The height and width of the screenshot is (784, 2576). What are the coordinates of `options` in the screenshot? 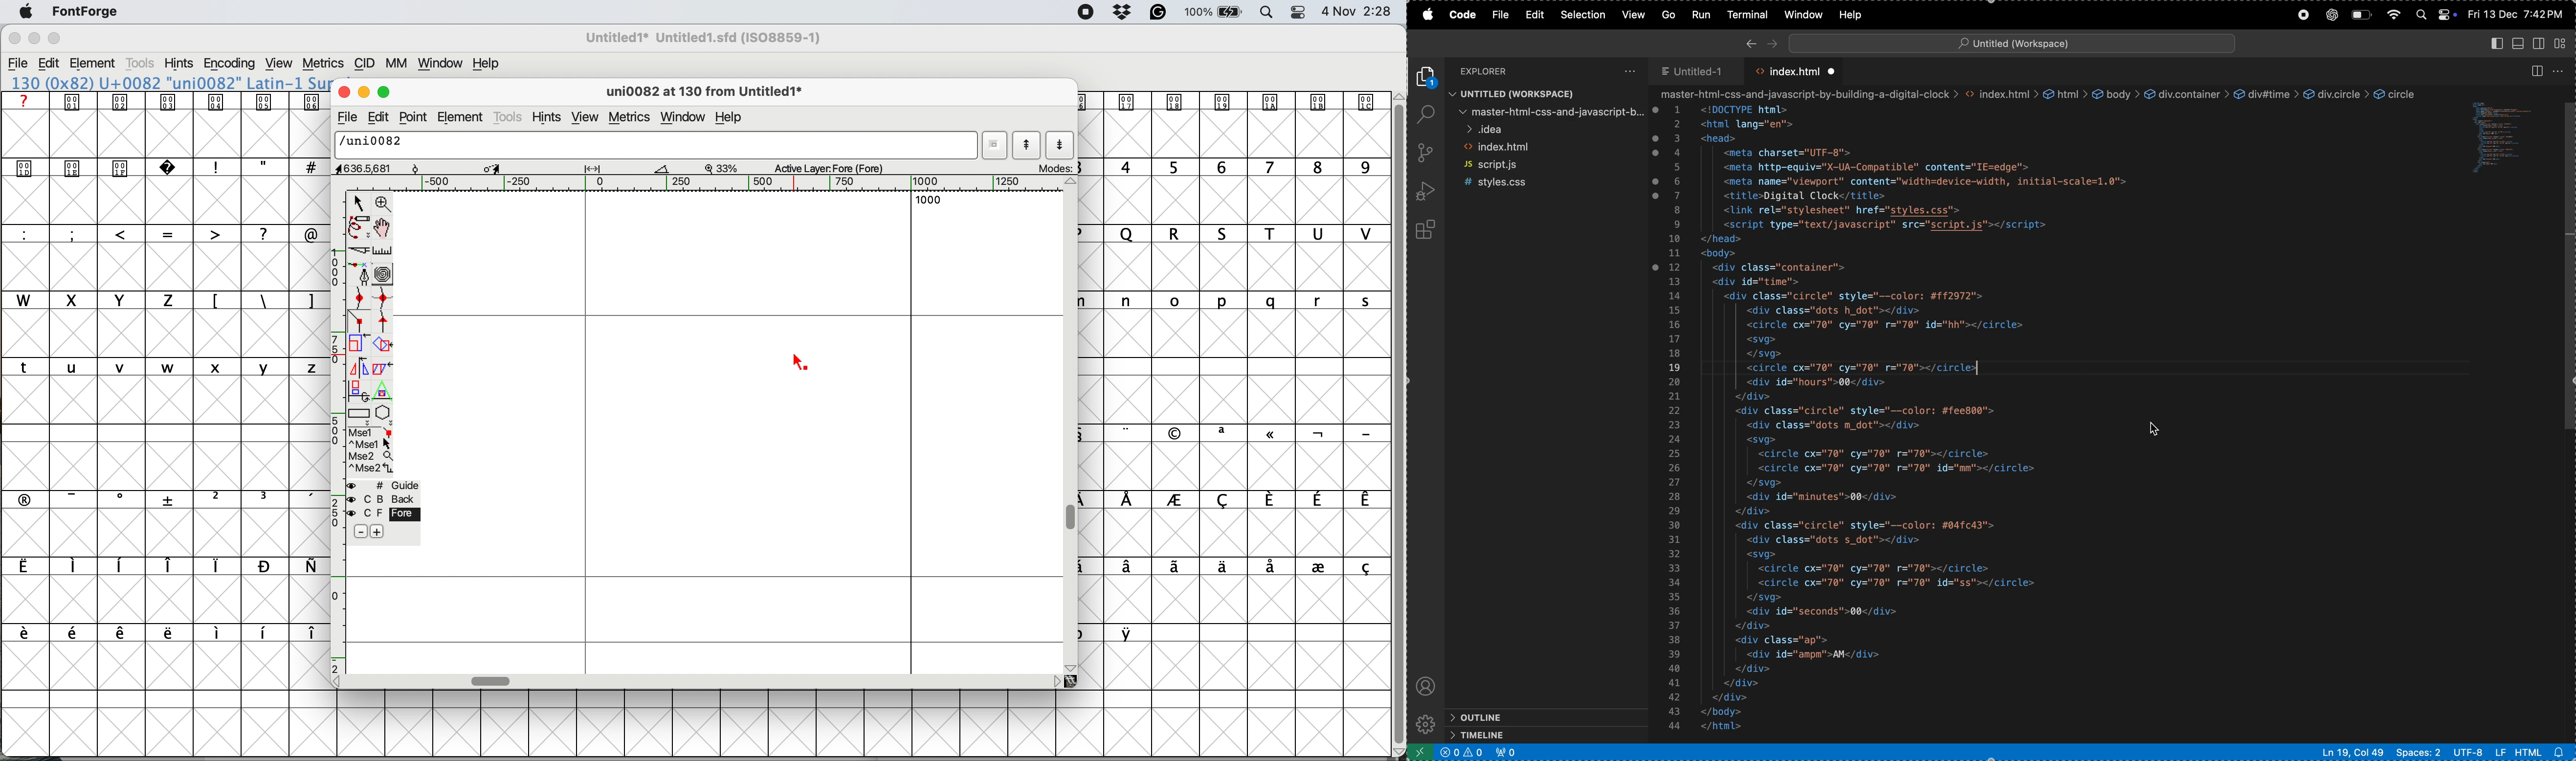 It's located at (1628, 70).